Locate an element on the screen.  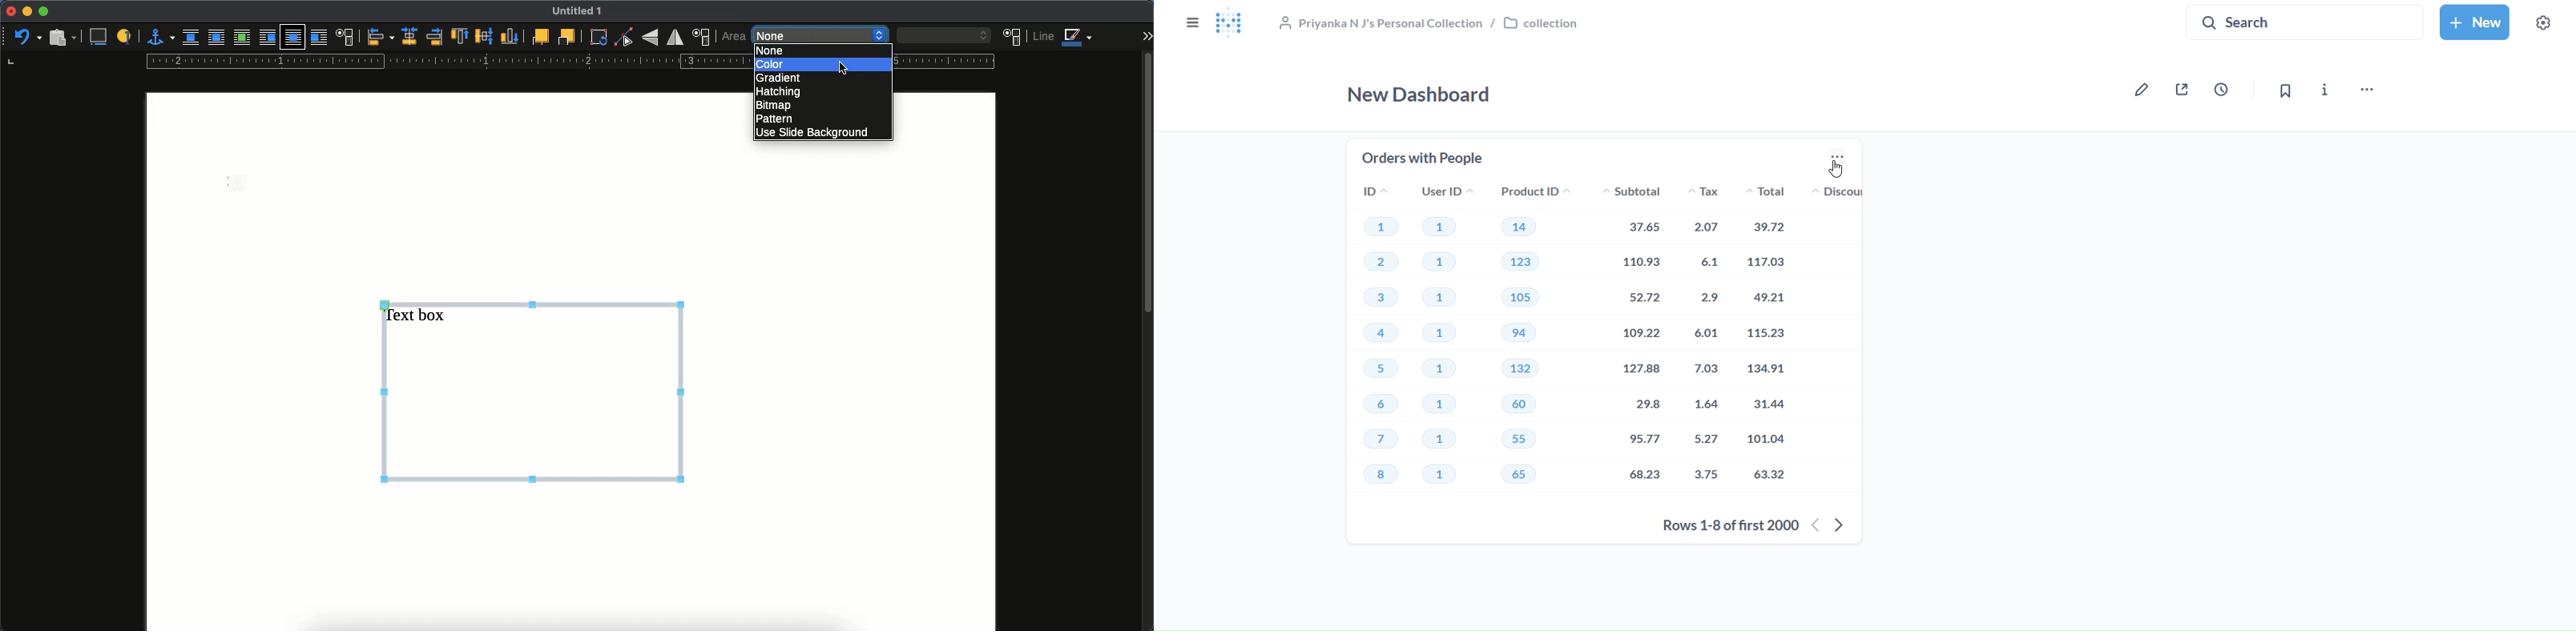
rotate horizontally  is located at coordinates (675, 37).